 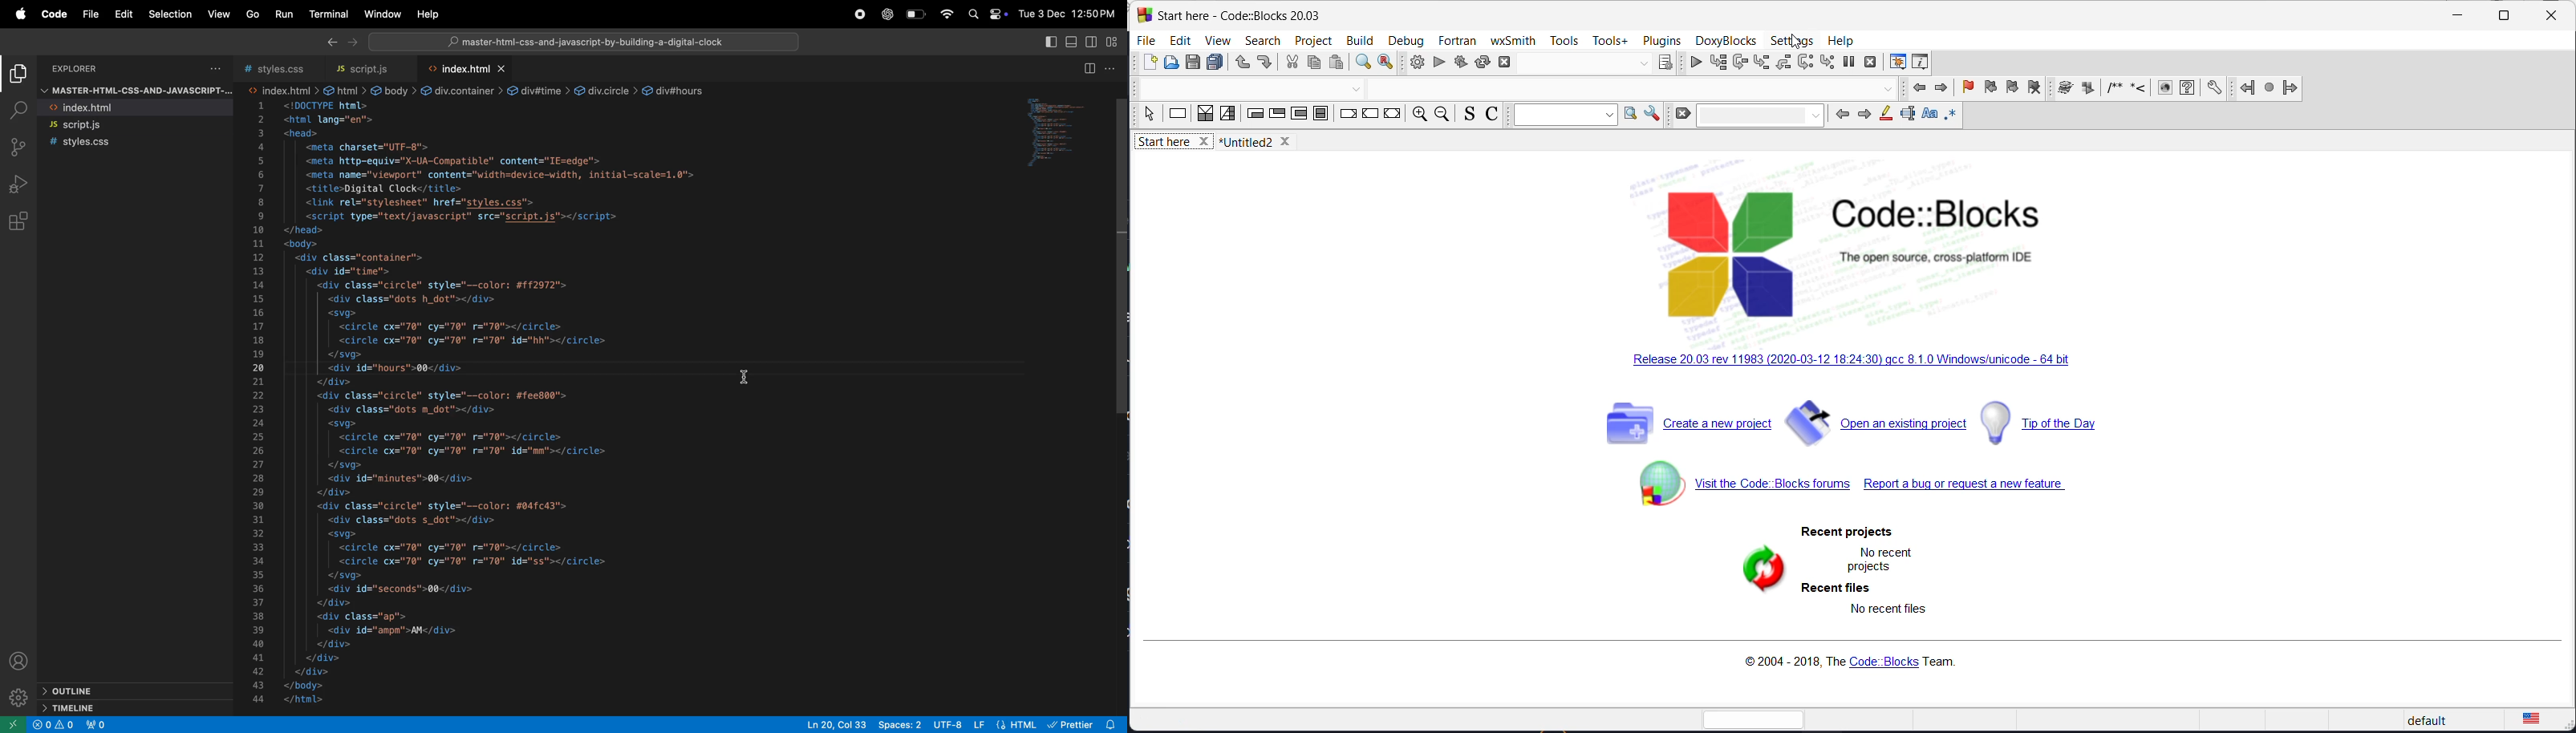 I want to click on icon, so click(x=2137, y=90).